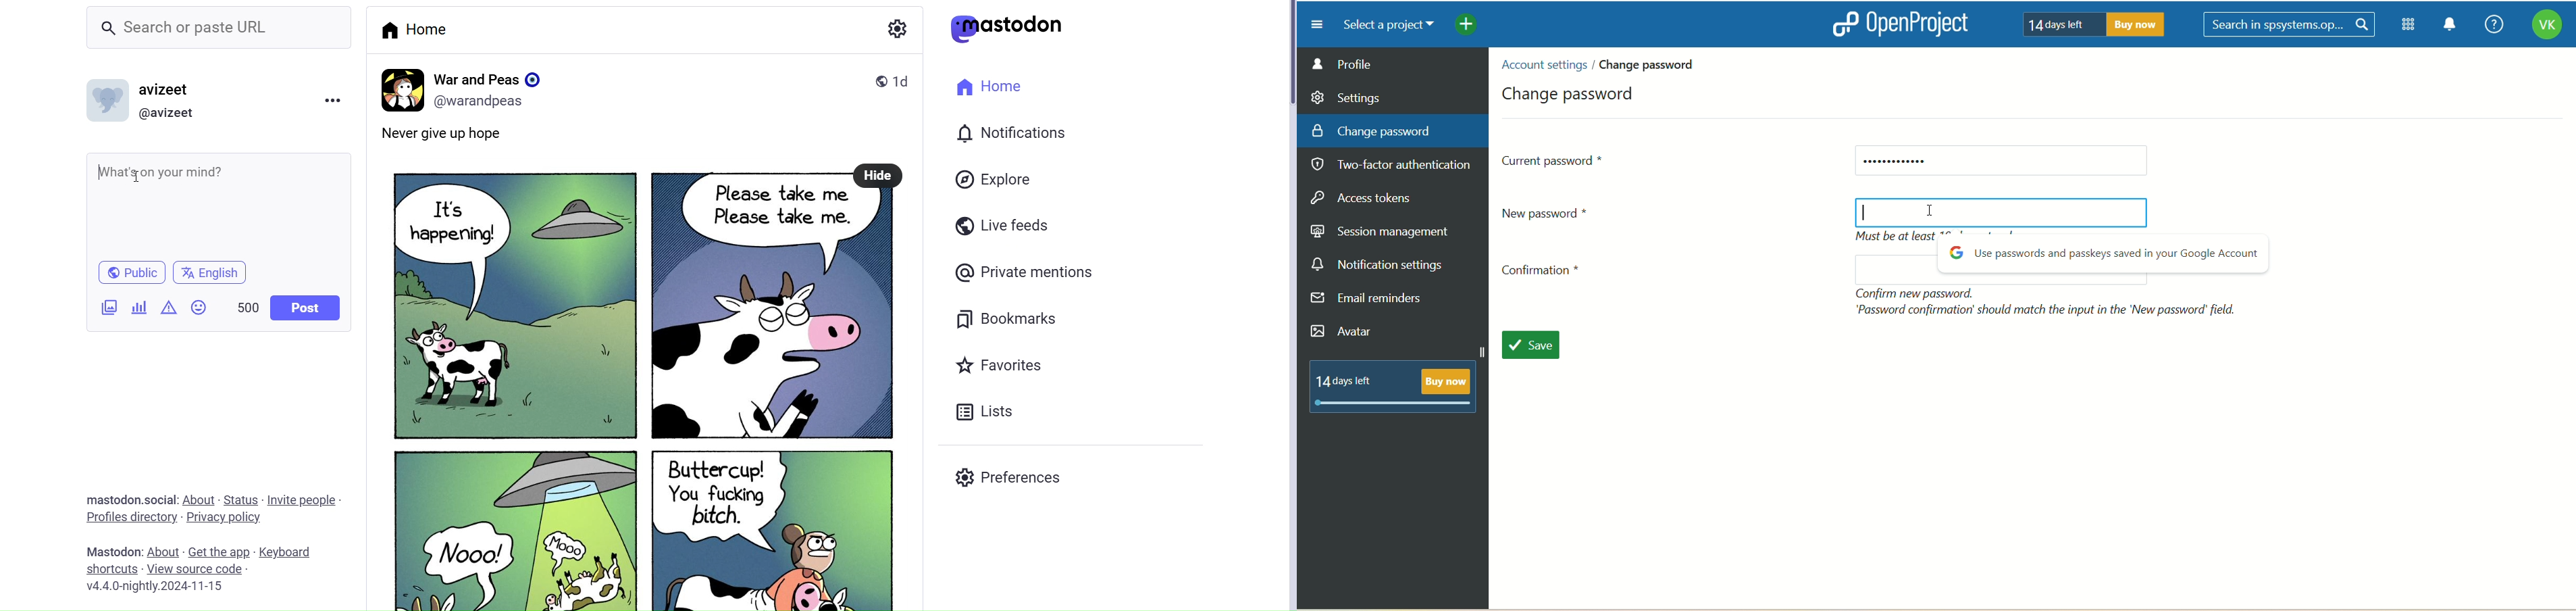 This screenshot has width=2576, height=616. I want to click on Status, so click(242, 499).